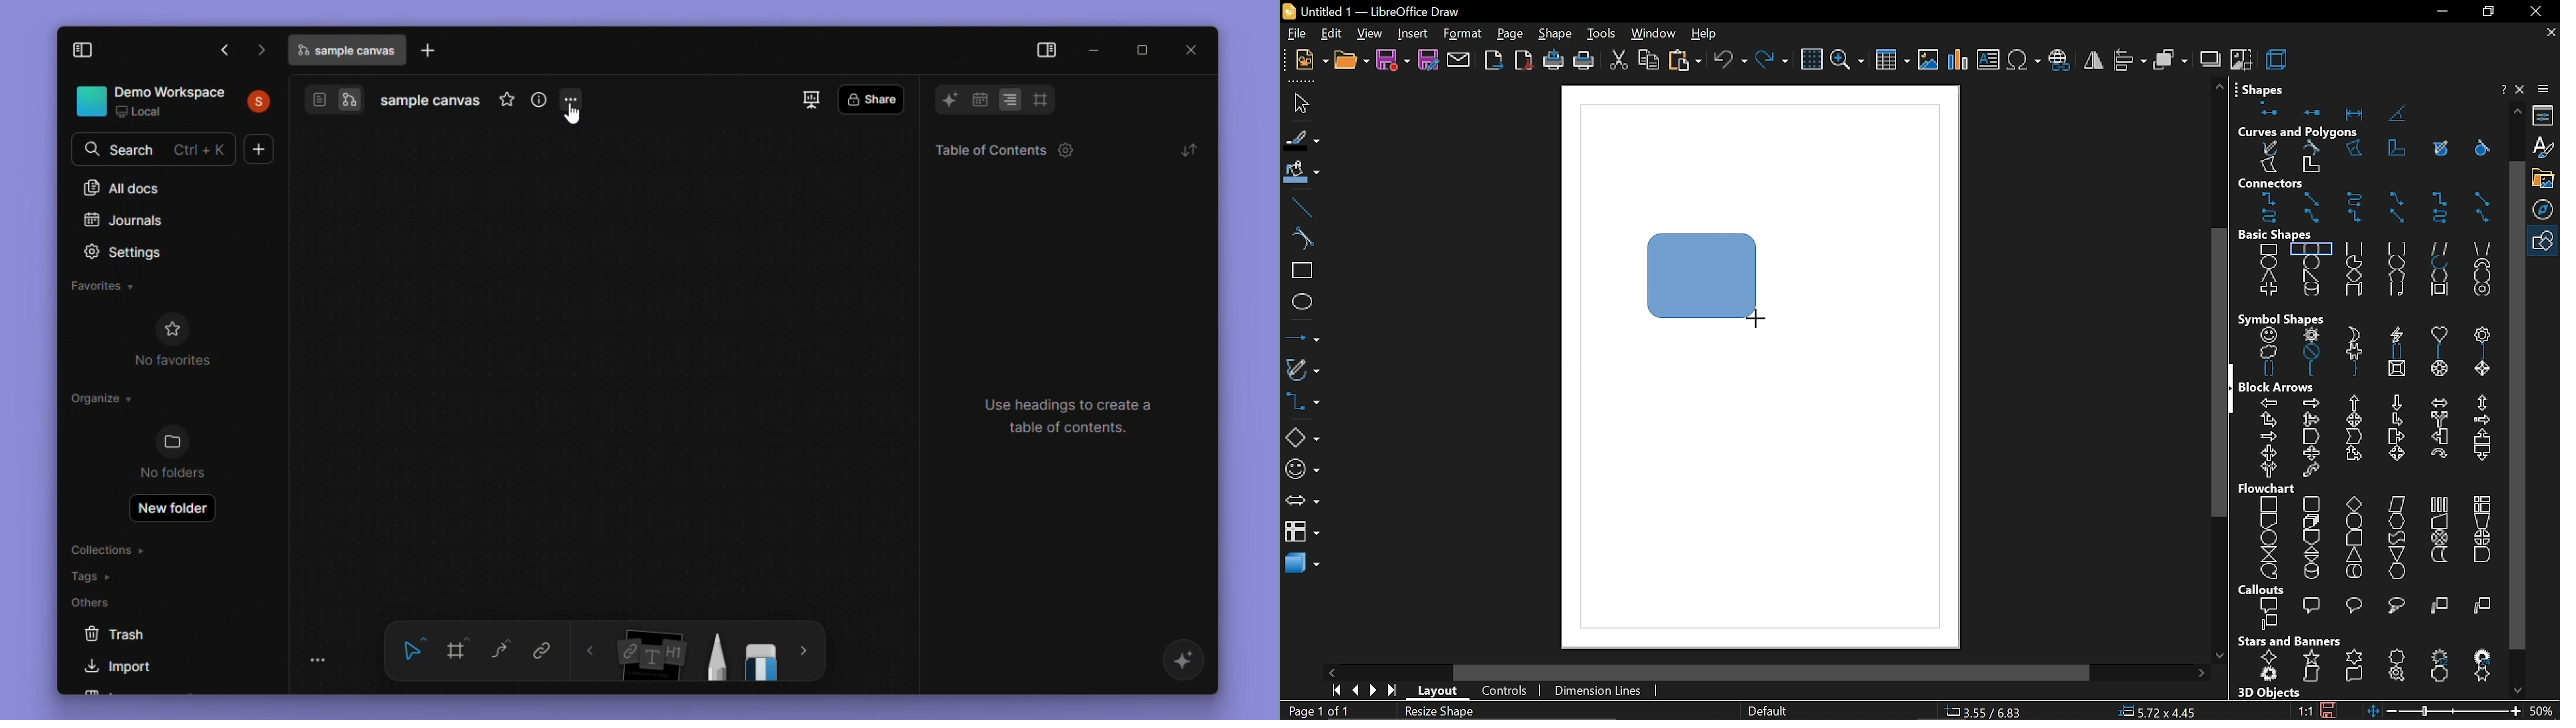 This screenshot has height=728, width=2576. Describe the element at coordinates (261, 149) in the screenshot. I see `add` at that location.